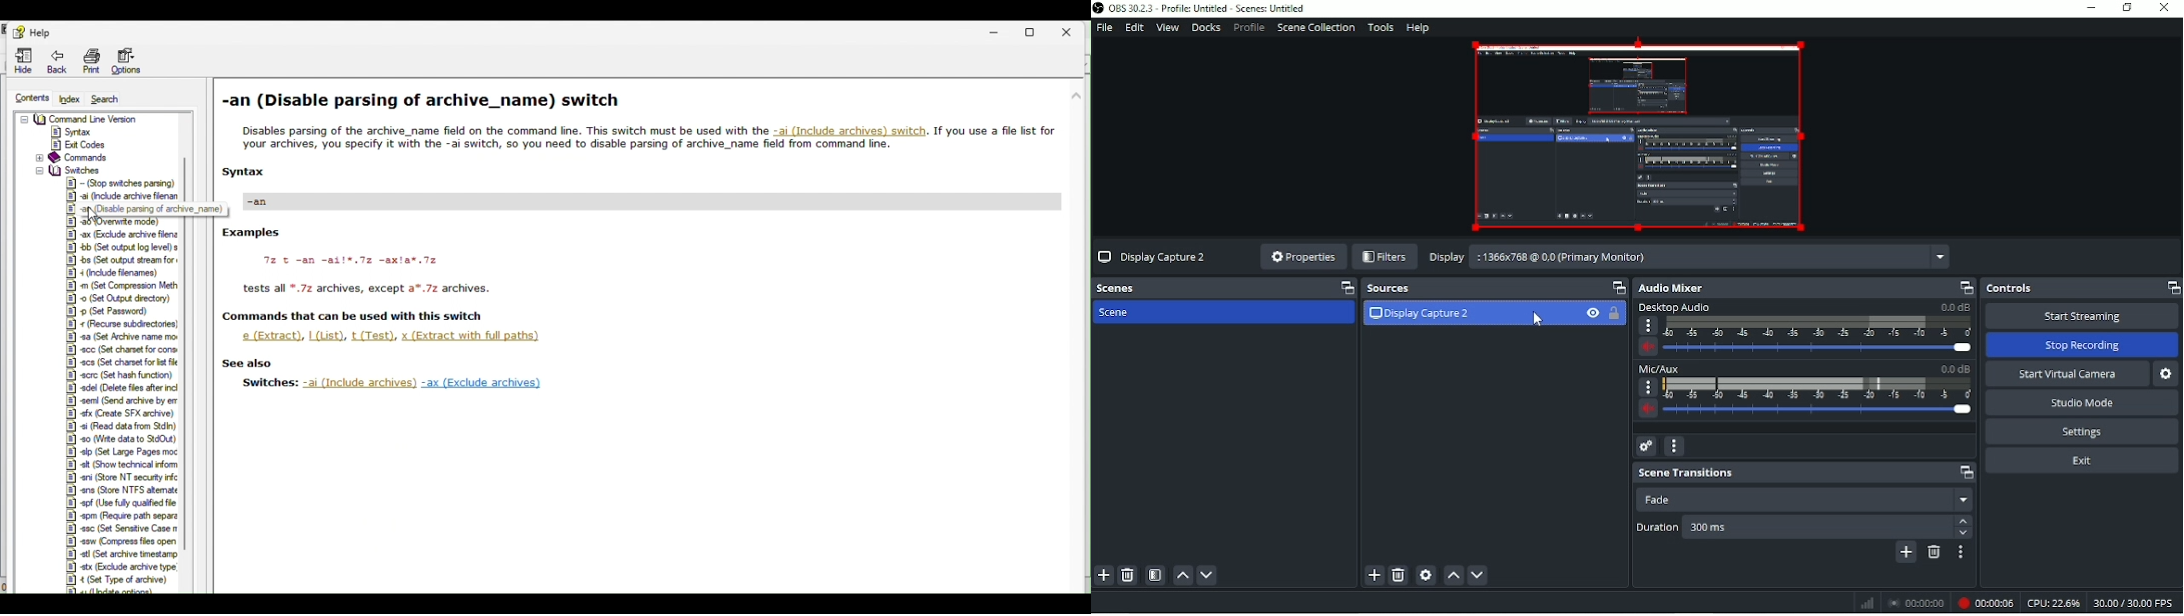  Describe the element at coordinates (1454, 575) in the screenshot. I see `Move source(s) up` at that location.